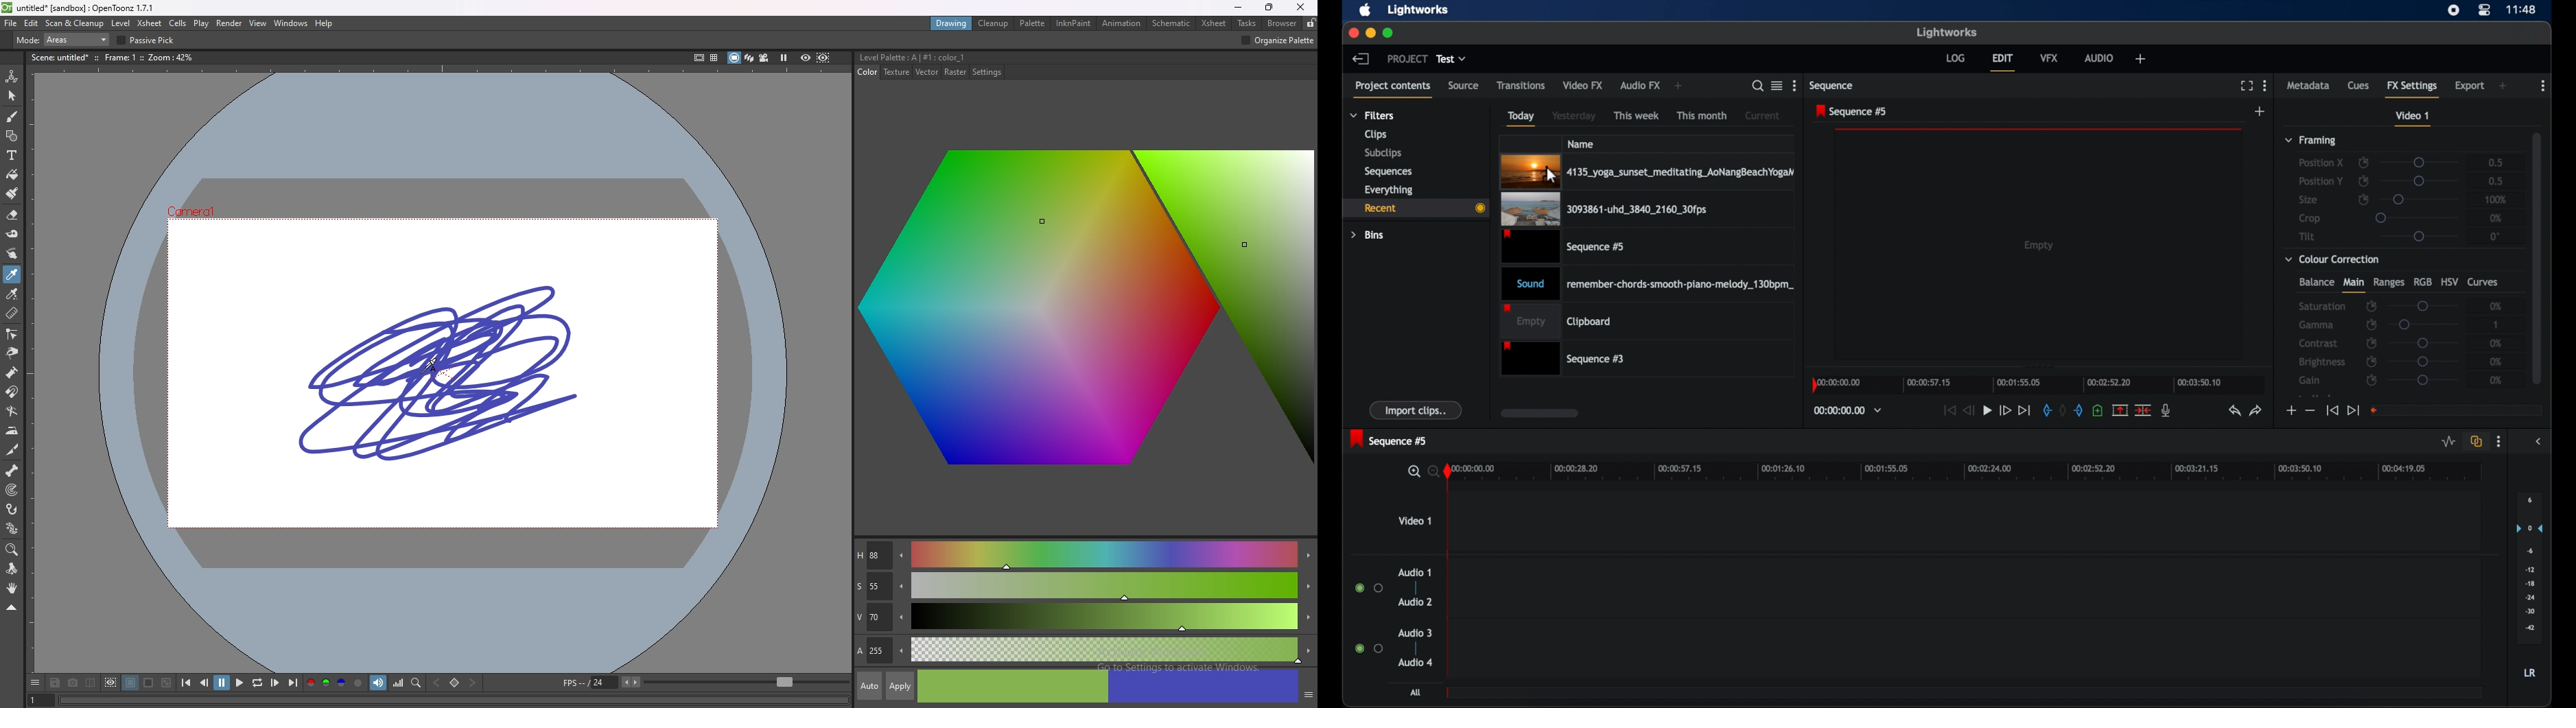 This screenshot has height=728, width=2576. Describe the element at coordinates (1556, 321) in the screenshot. I see `empty` at that location.